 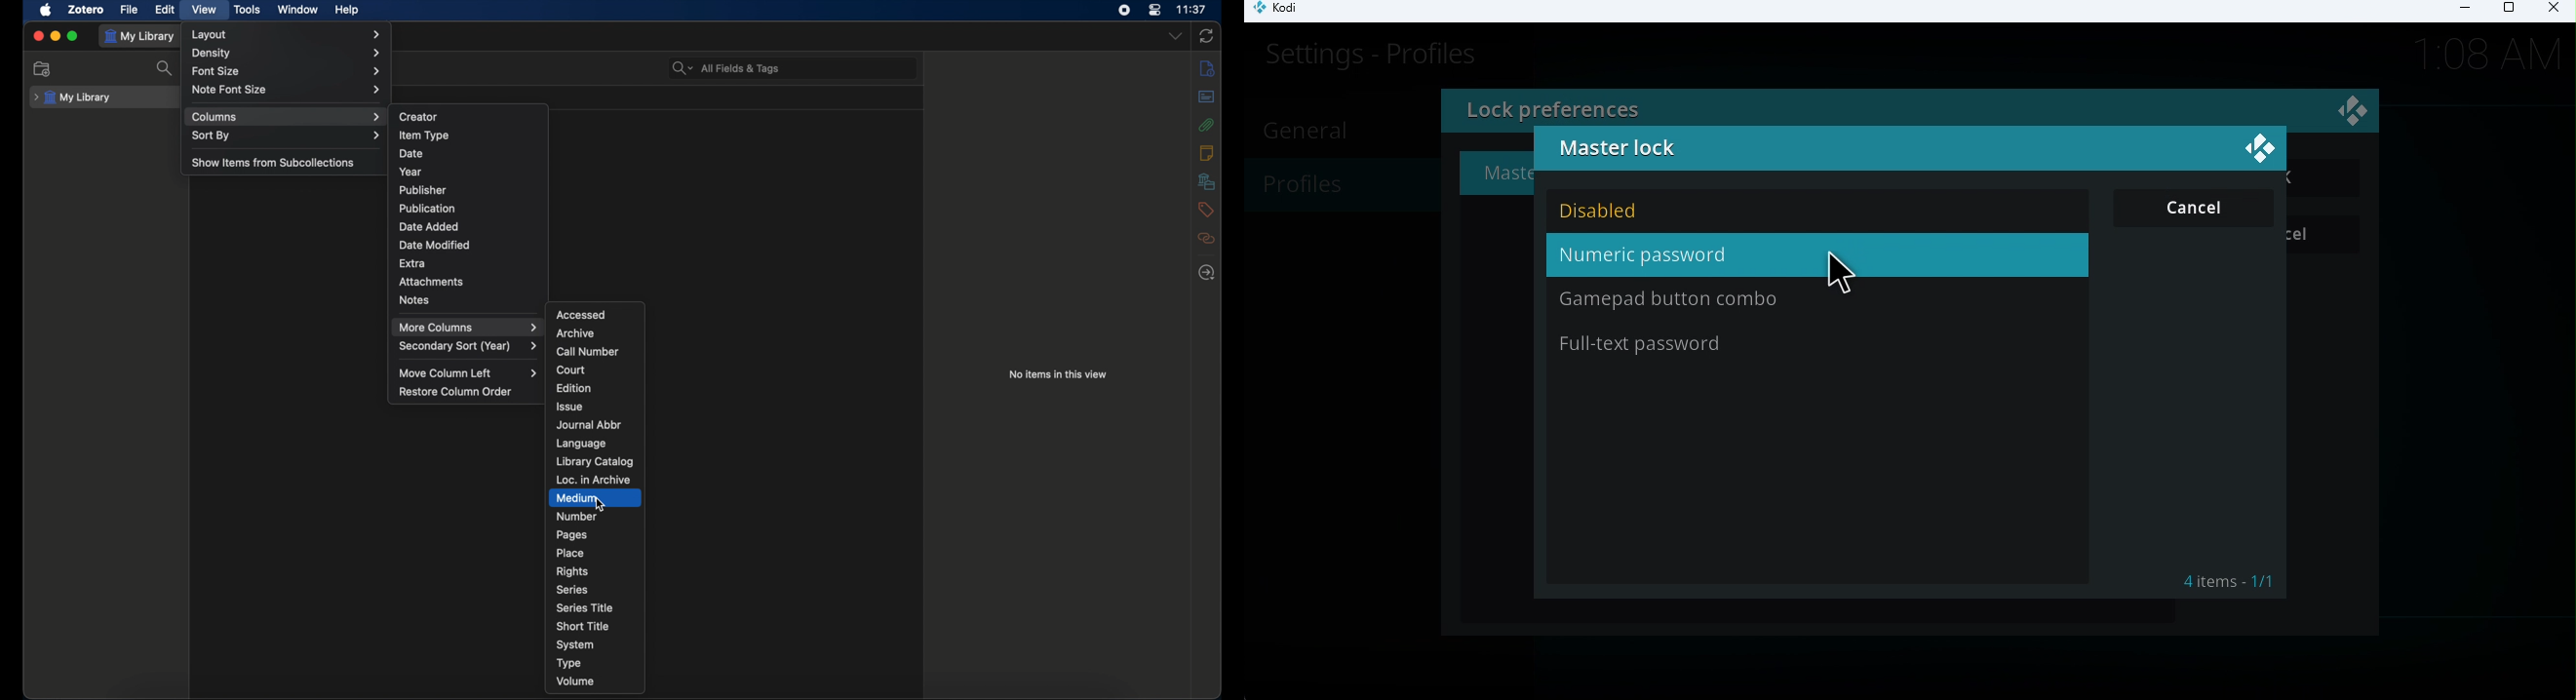 What do you see at coordinates (411, 154) in the screenshot?
I see `date` at bounding box center [411, 154].